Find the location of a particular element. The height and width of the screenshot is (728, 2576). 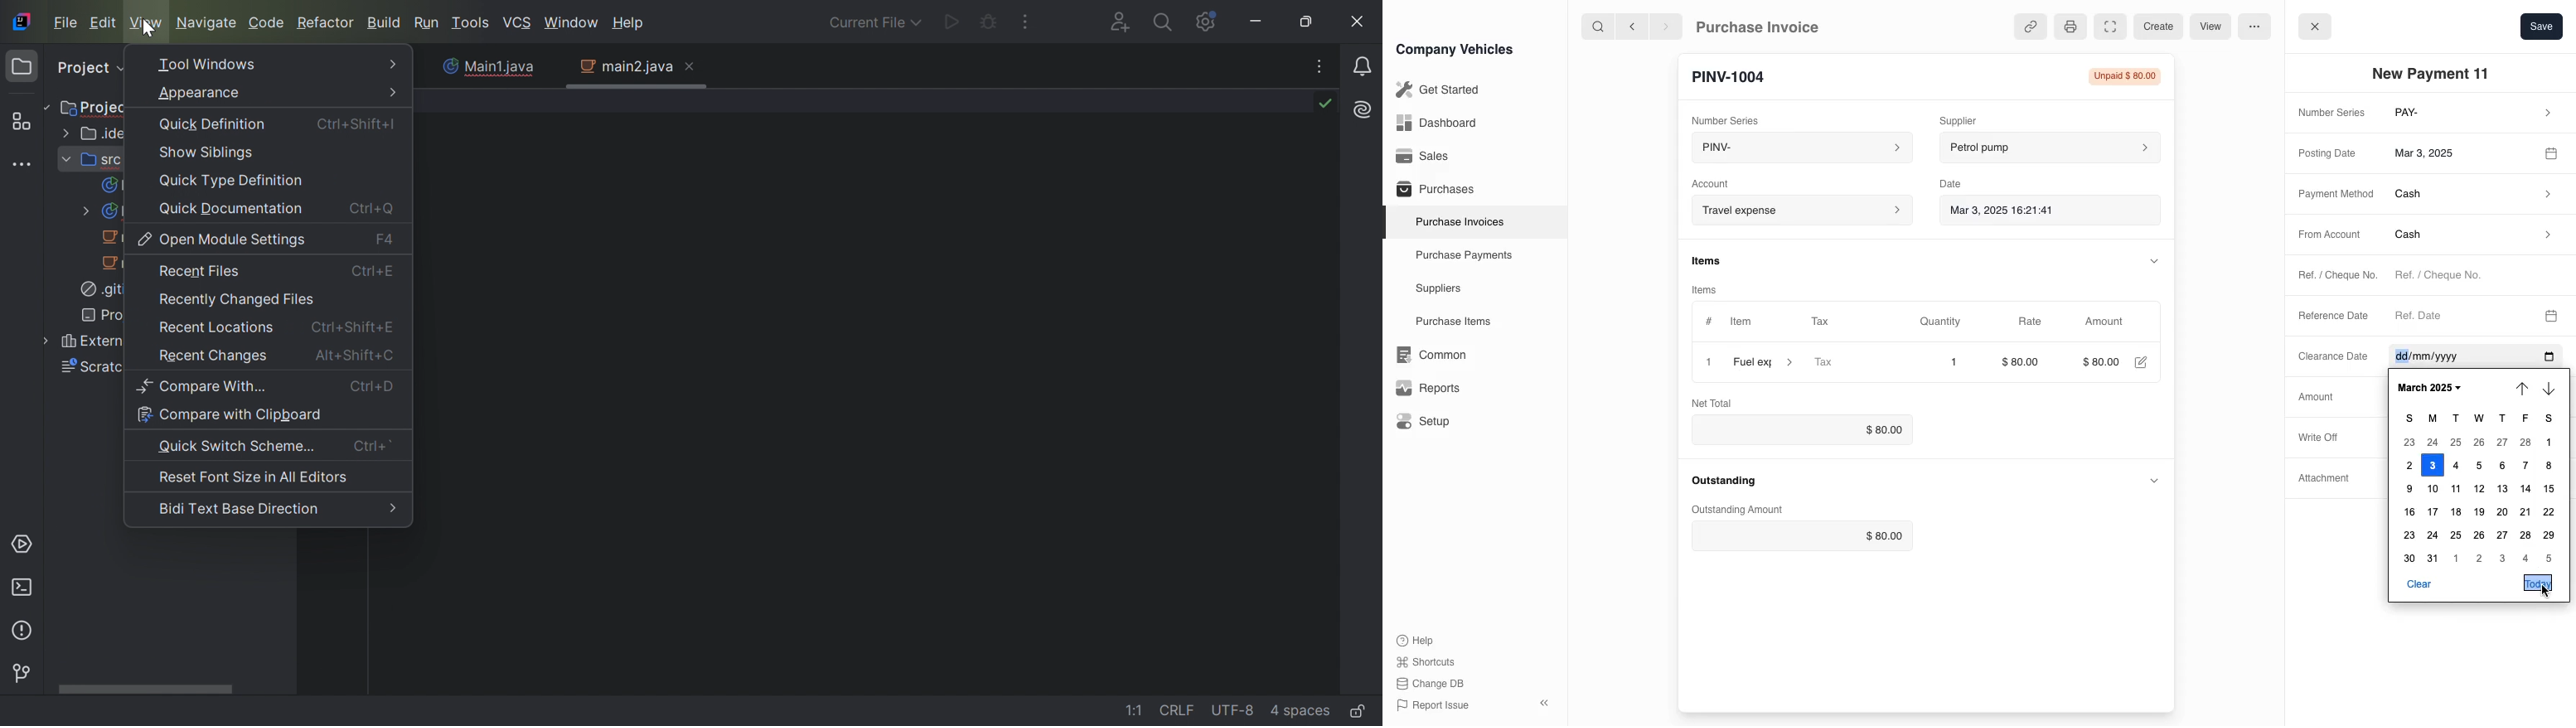

cash is located at coordinates (2471, 238).